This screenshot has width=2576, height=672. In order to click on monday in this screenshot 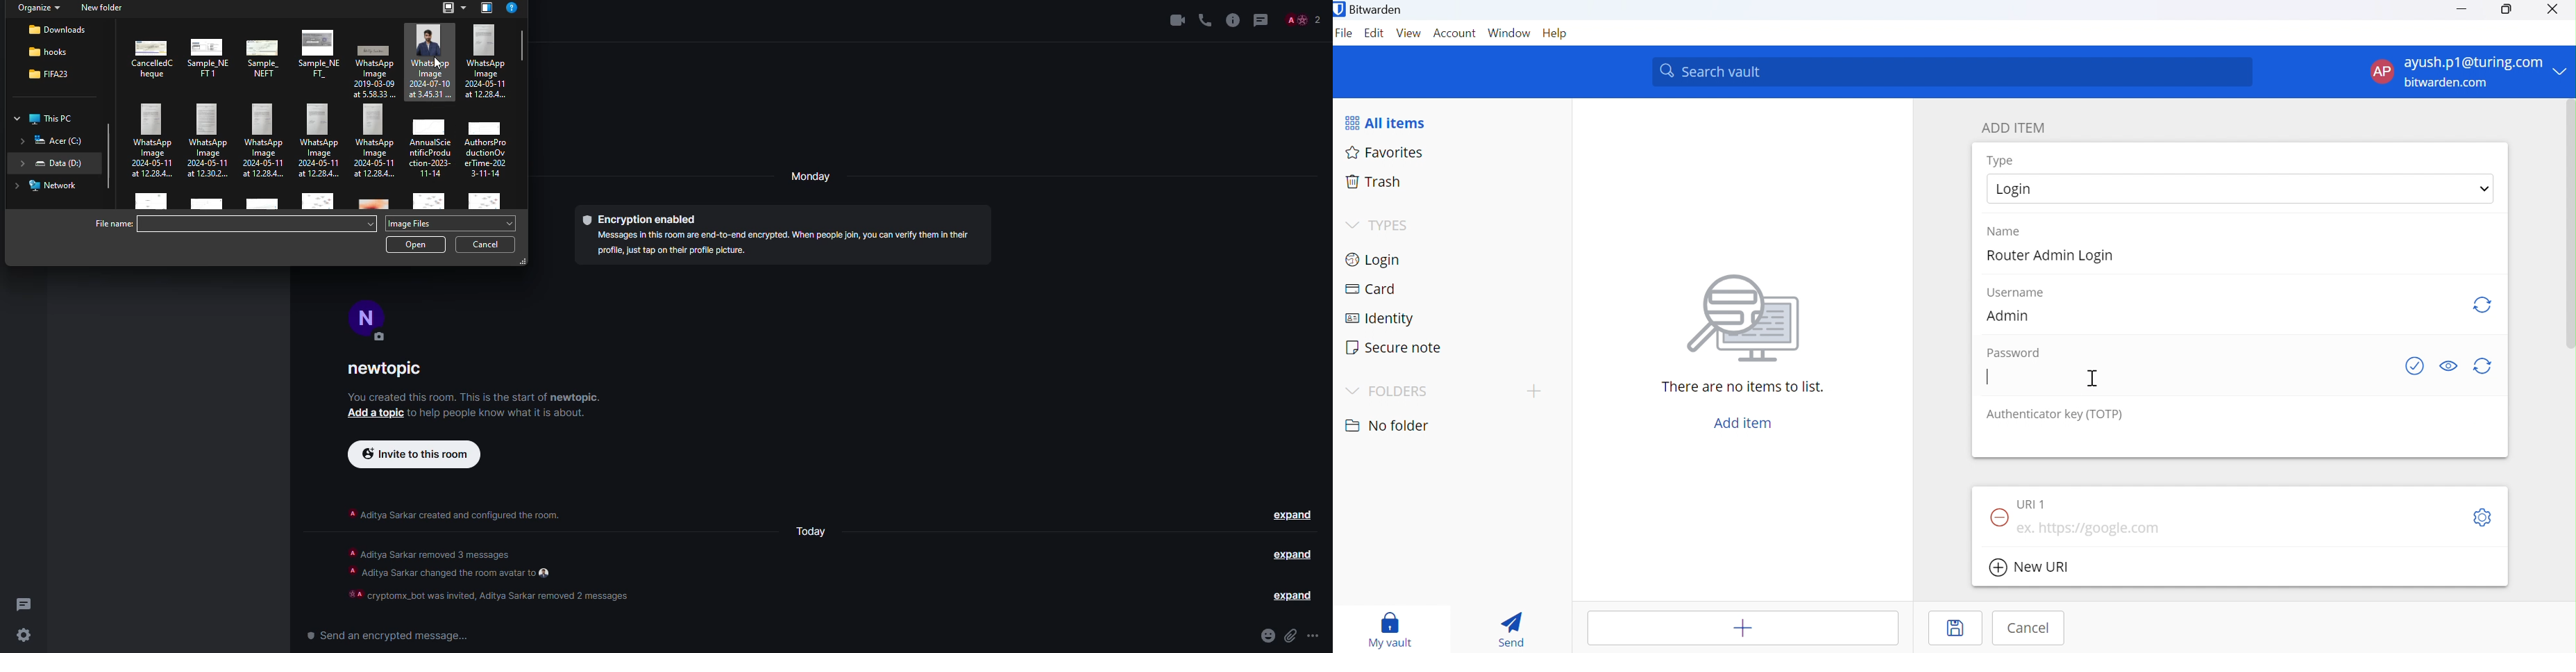, I will do `click(811, 177)`.